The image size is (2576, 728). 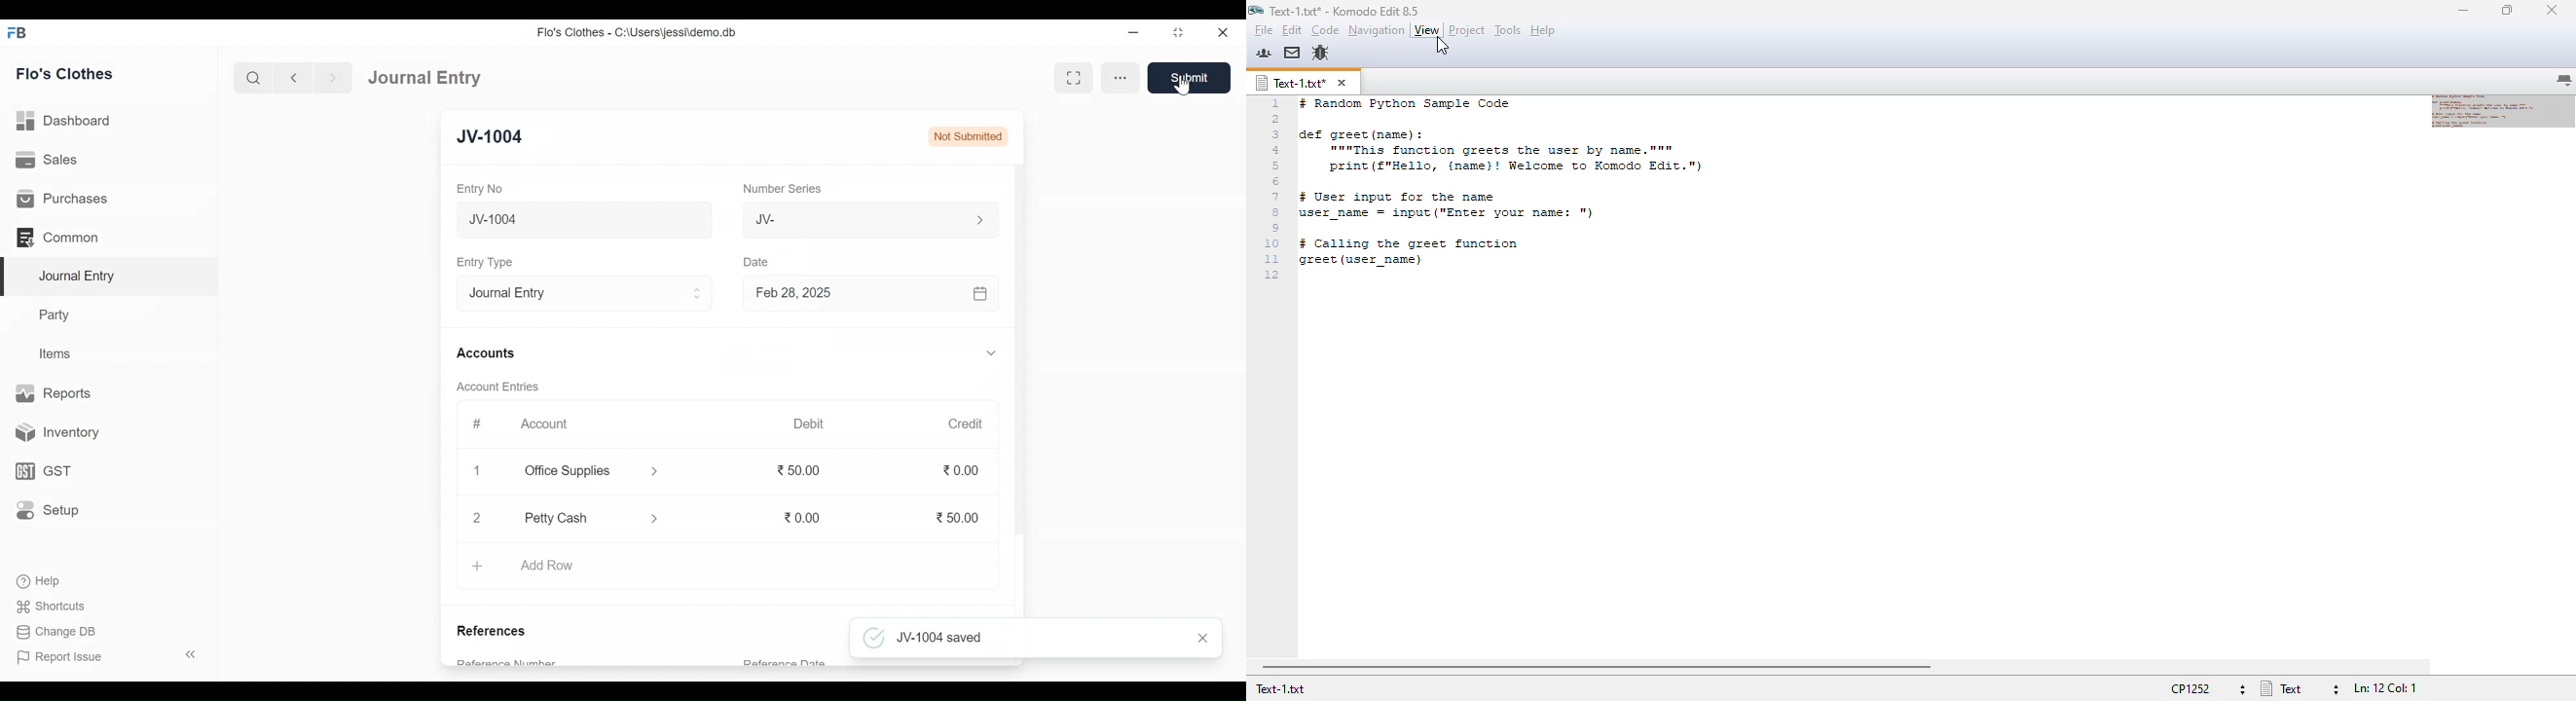 I want to click on Close, so click(x=1223, y=33).